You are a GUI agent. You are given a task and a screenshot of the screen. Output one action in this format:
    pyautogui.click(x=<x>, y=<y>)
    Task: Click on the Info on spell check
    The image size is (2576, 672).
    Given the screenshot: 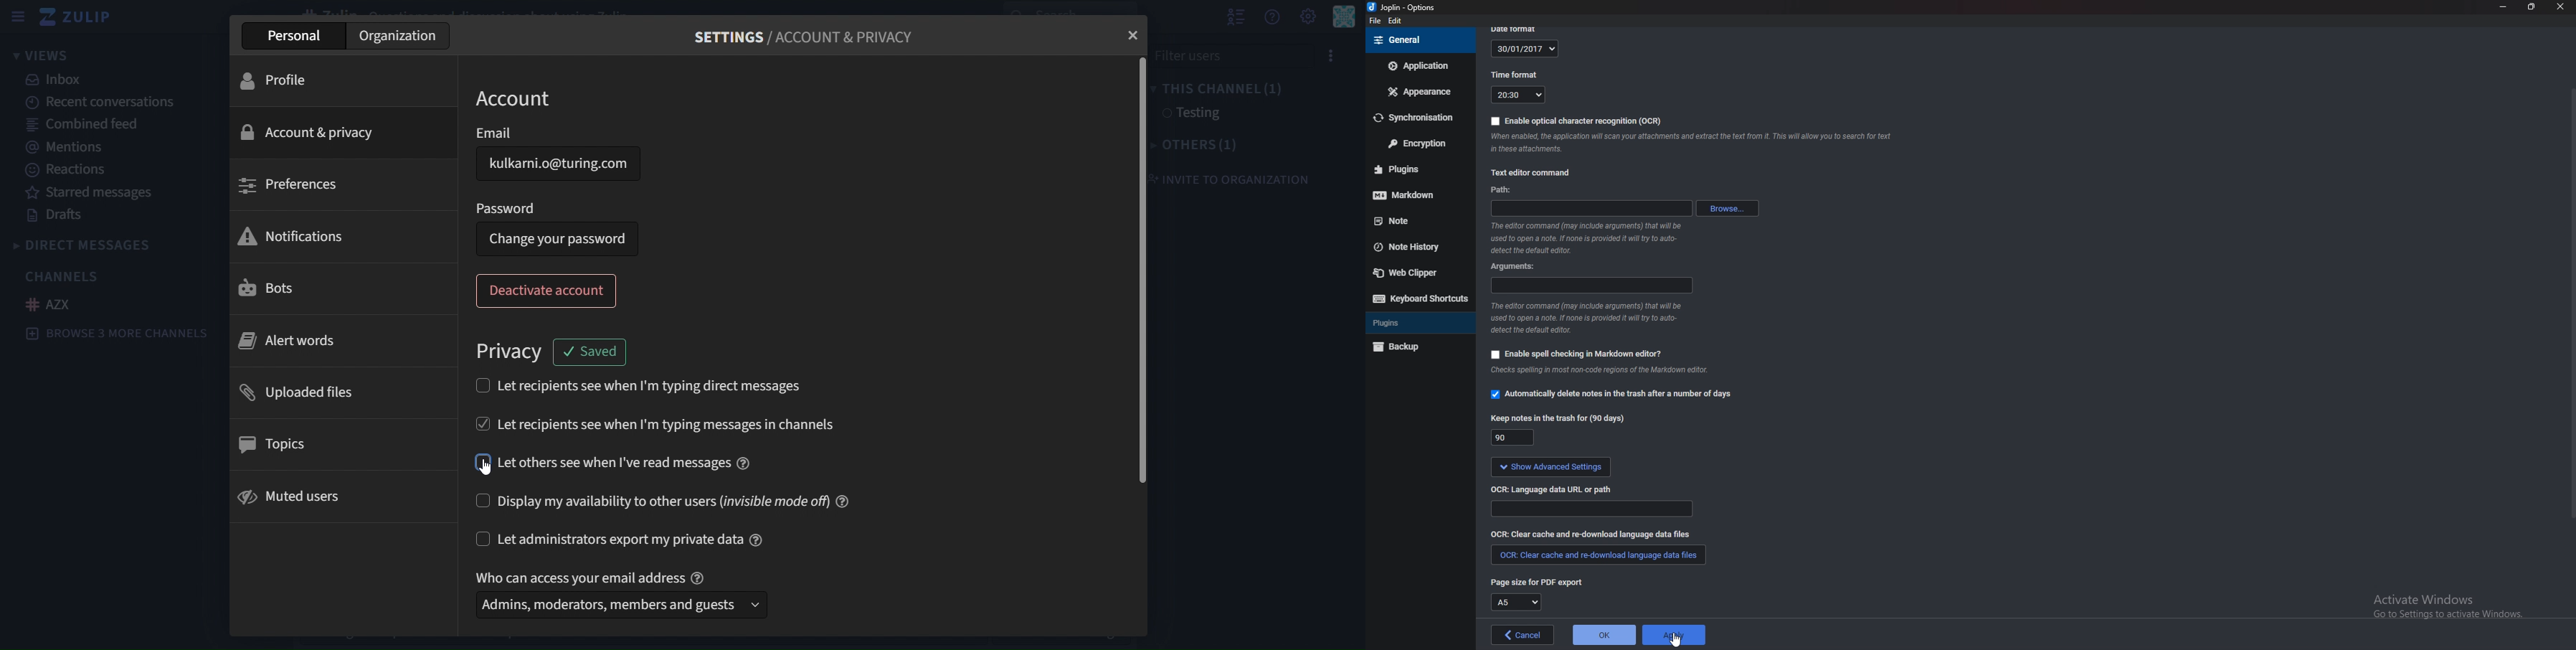 What is the action you would take?
    pyautogui.click(x=1599, y=370)
    